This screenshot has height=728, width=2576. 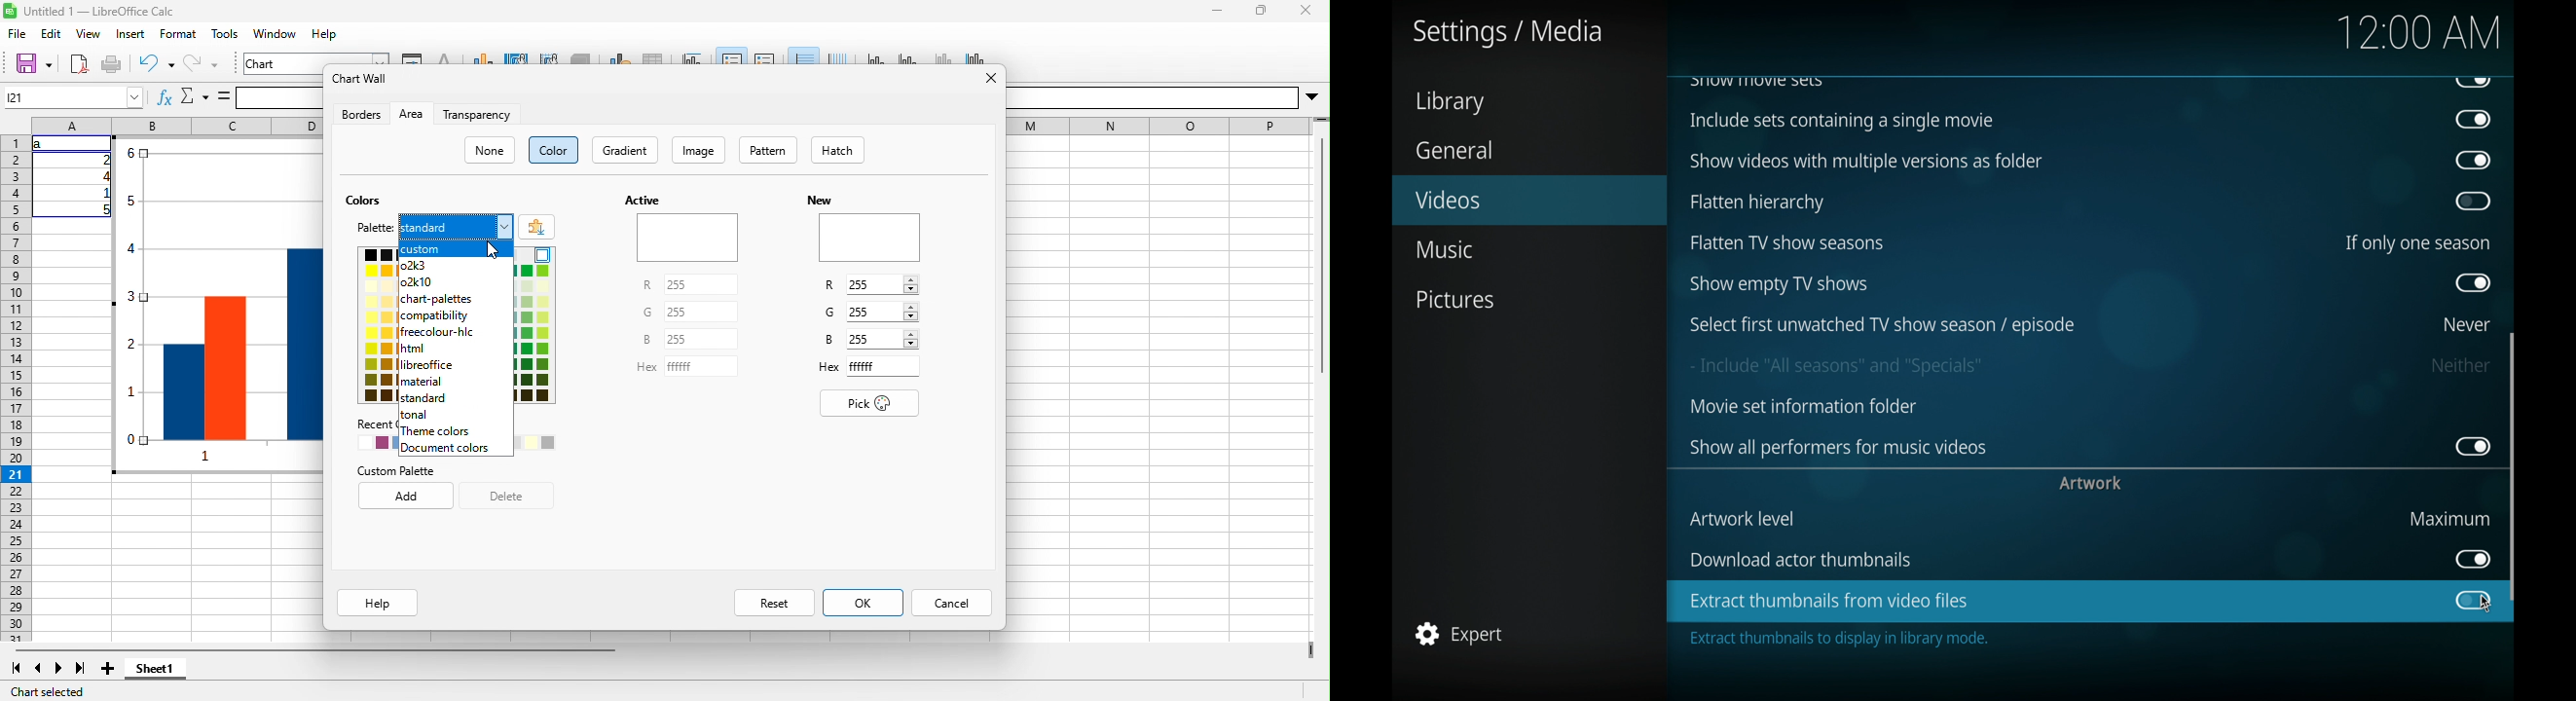 I want to click on add color, so click(x=536, y=227).